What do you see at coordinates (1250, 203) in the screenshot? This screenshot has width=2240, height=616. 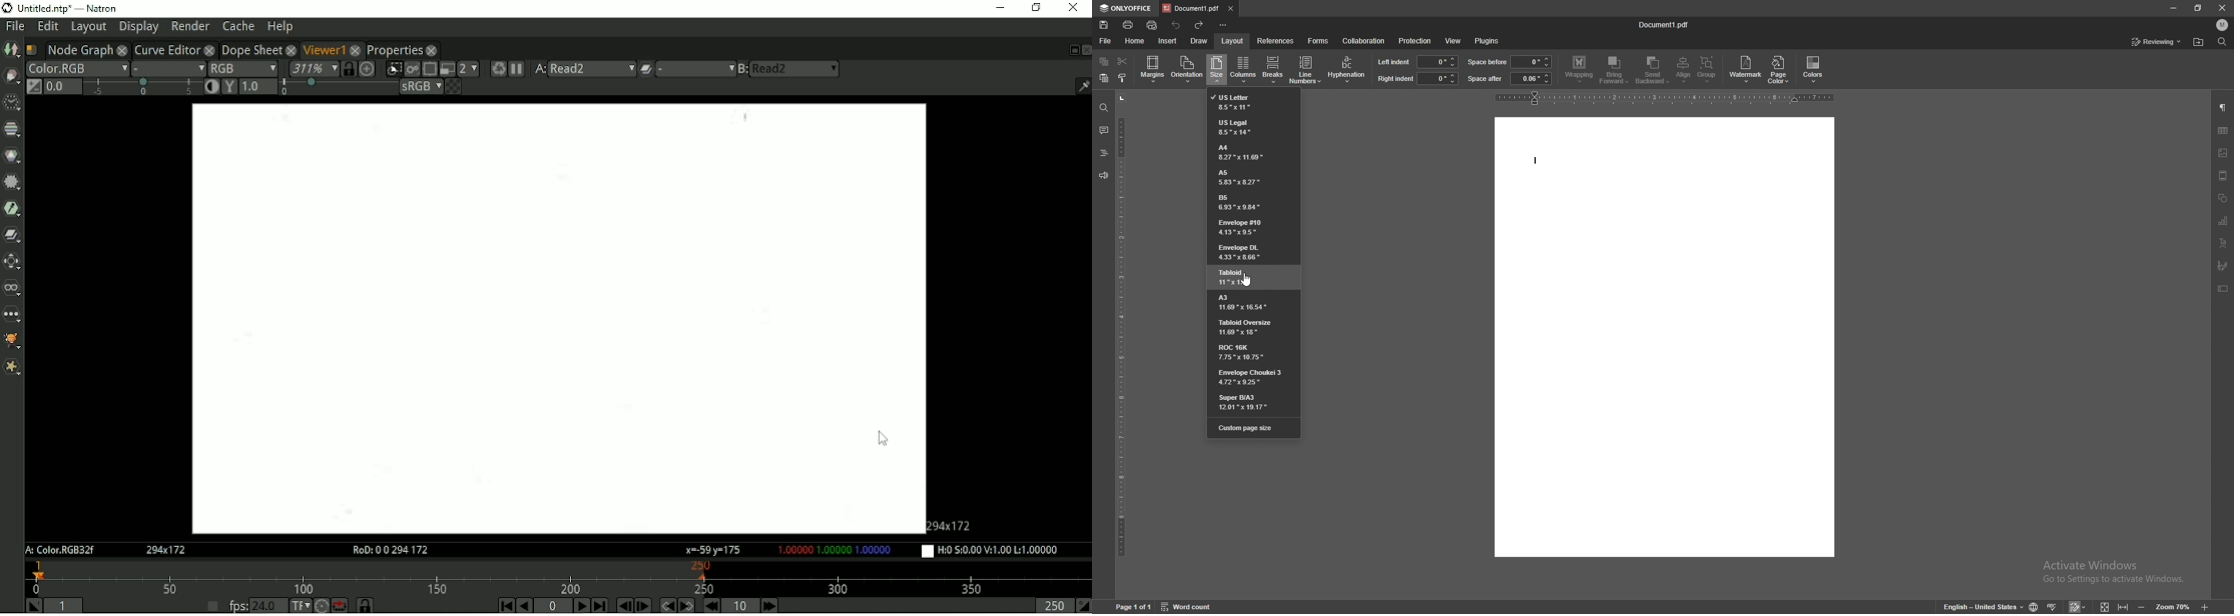 I see `b5` at bounding box center [1250, 203].